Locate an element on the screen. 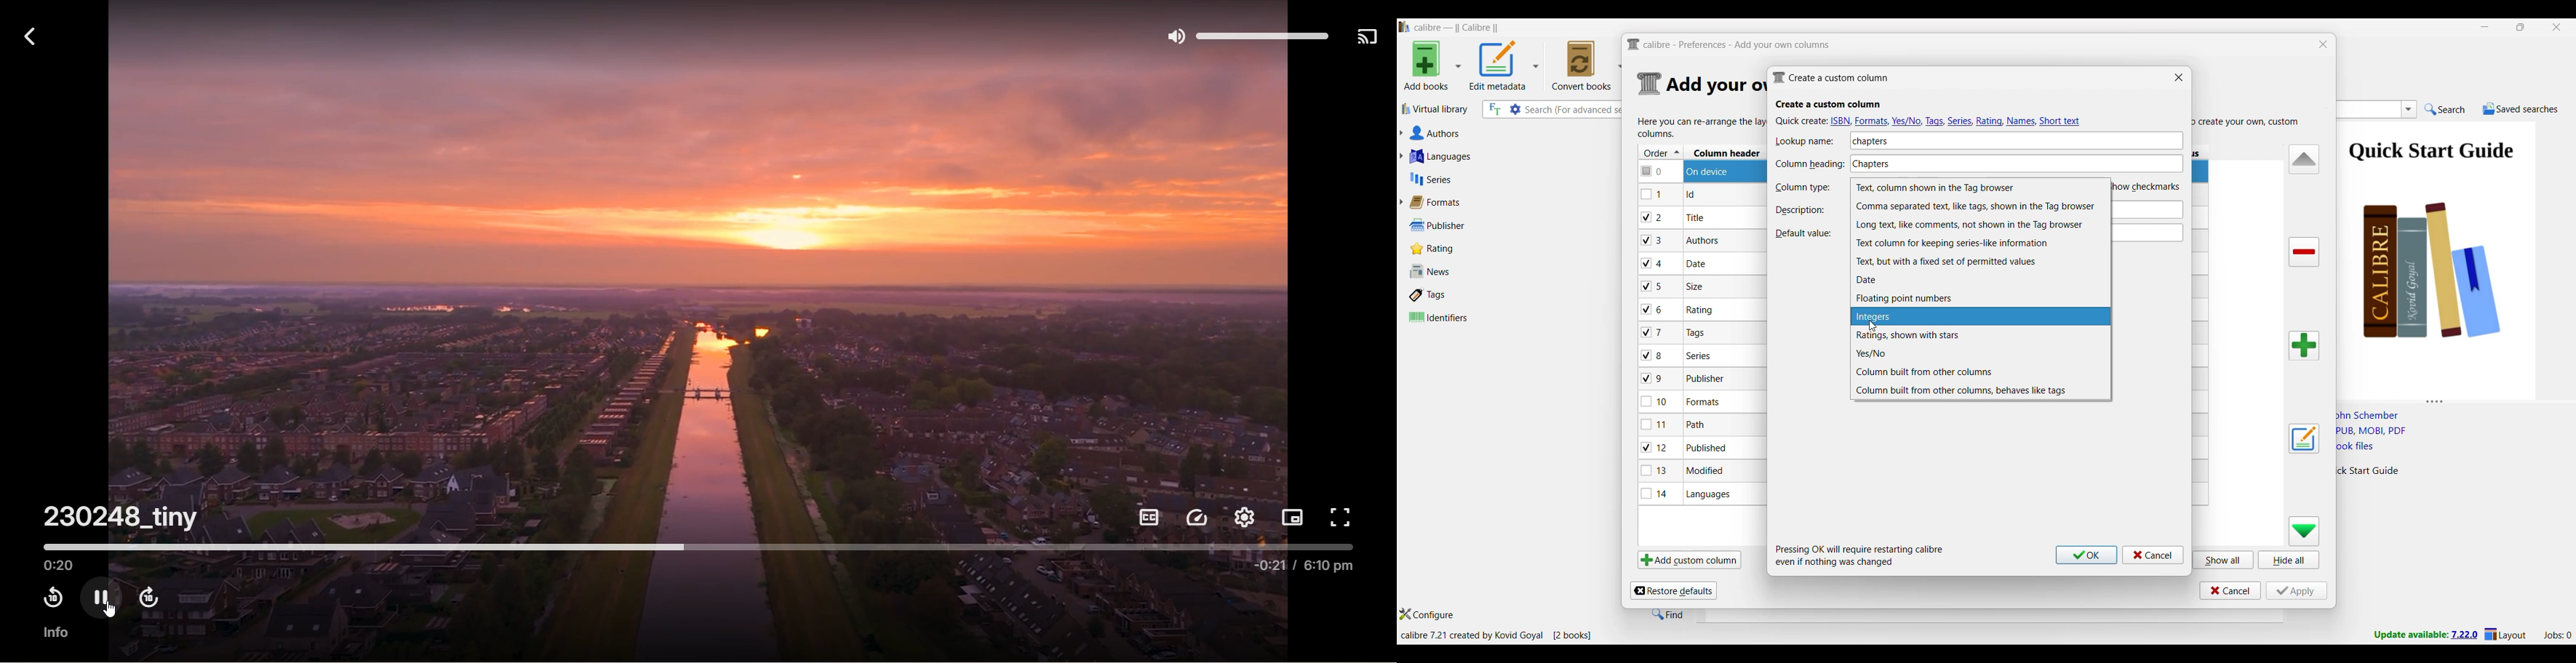 This screenshot has width=2576, height=672. checkbox - 9 is located at coordinates (1652, 379).